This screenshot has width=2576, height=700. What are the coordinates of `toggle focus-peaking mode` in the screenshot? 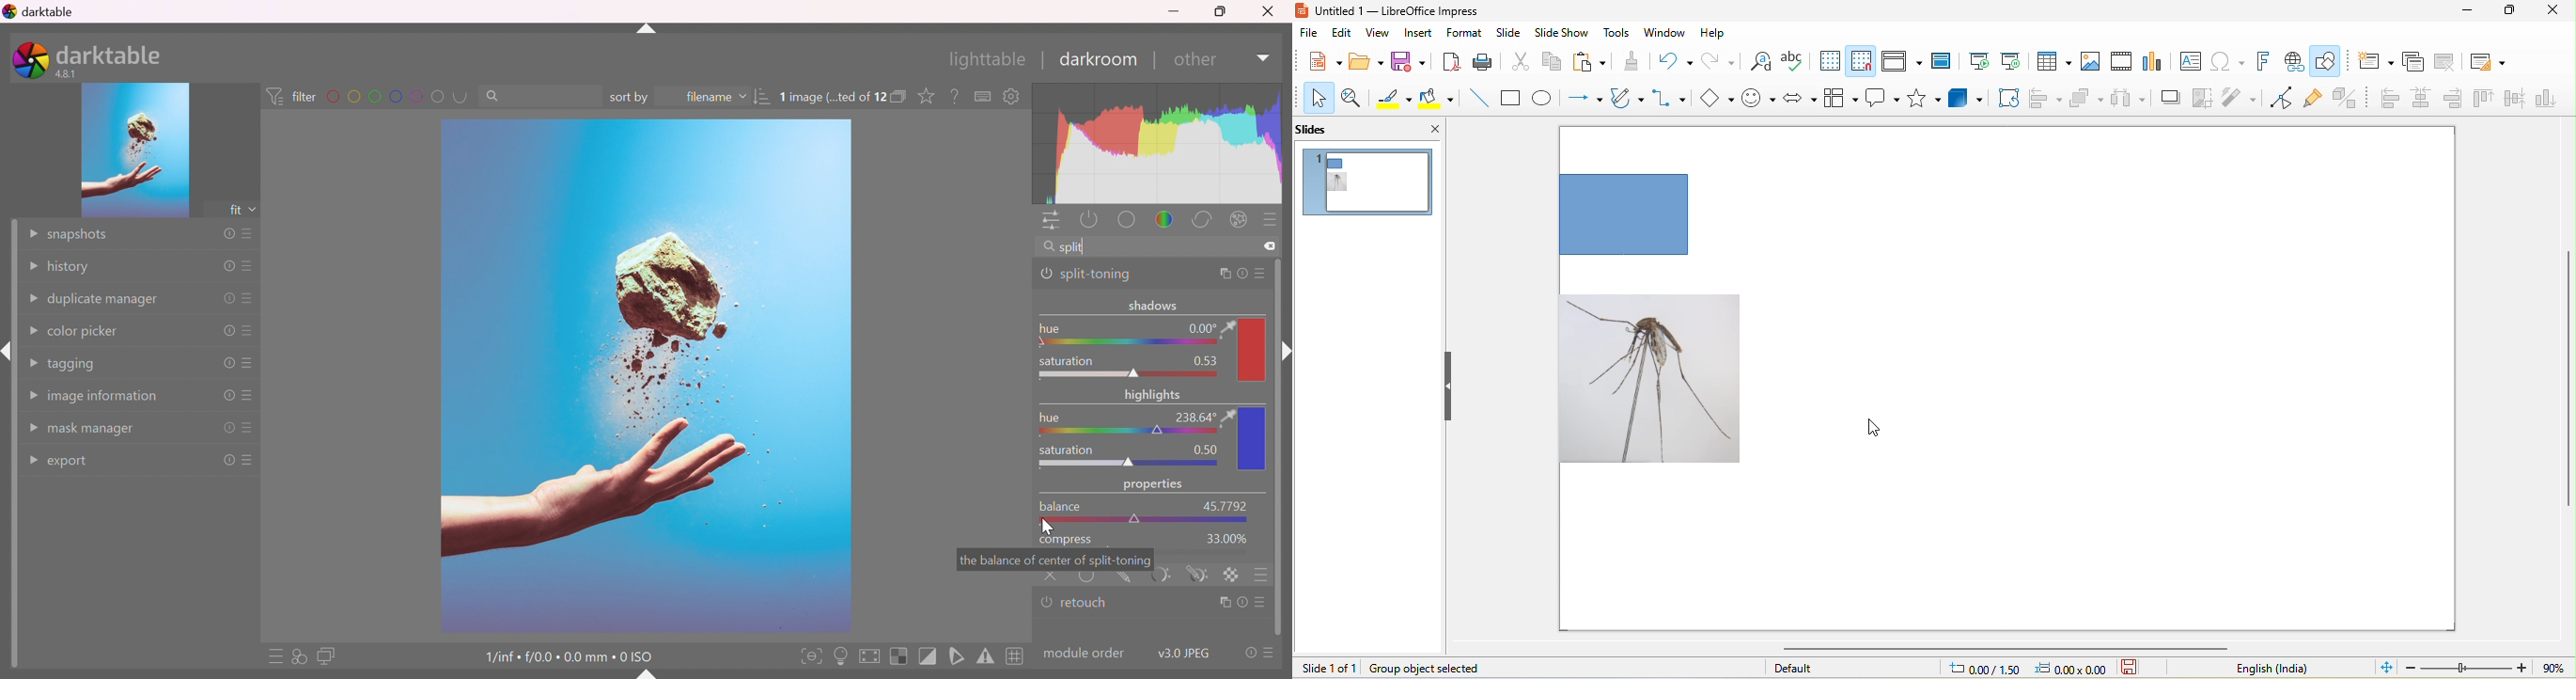 It's located at (811, 655).